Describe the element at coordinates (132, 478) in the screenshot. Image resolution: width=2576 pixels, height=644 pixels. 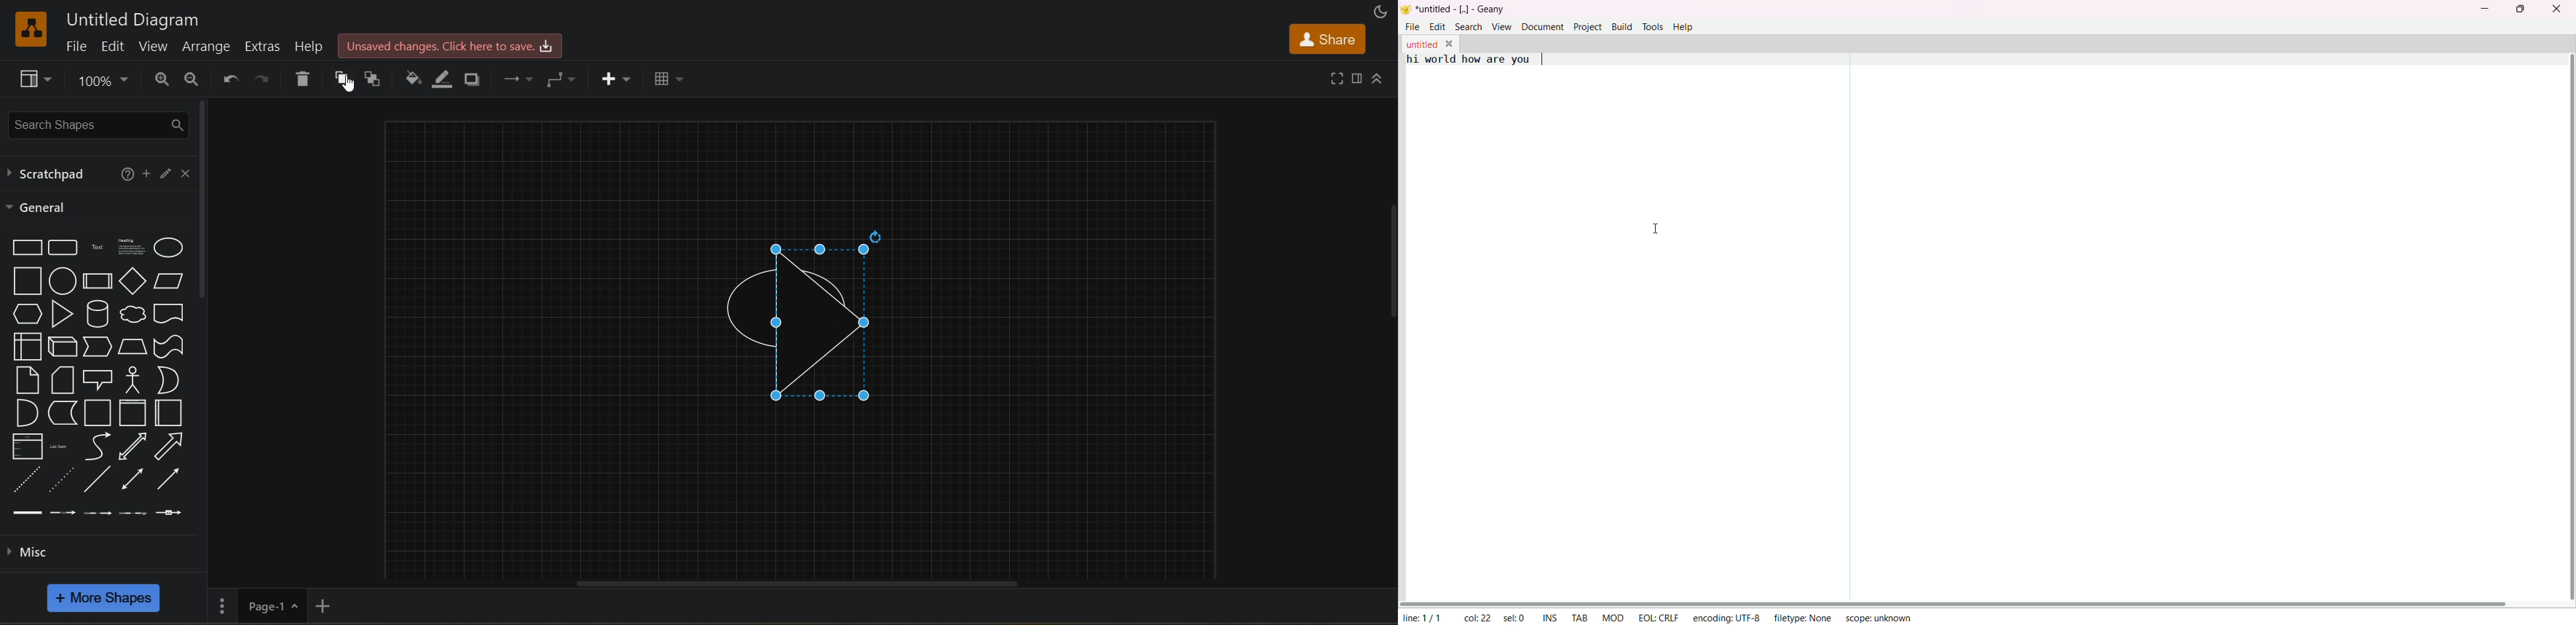
I see `bidirectional connector` at that location.